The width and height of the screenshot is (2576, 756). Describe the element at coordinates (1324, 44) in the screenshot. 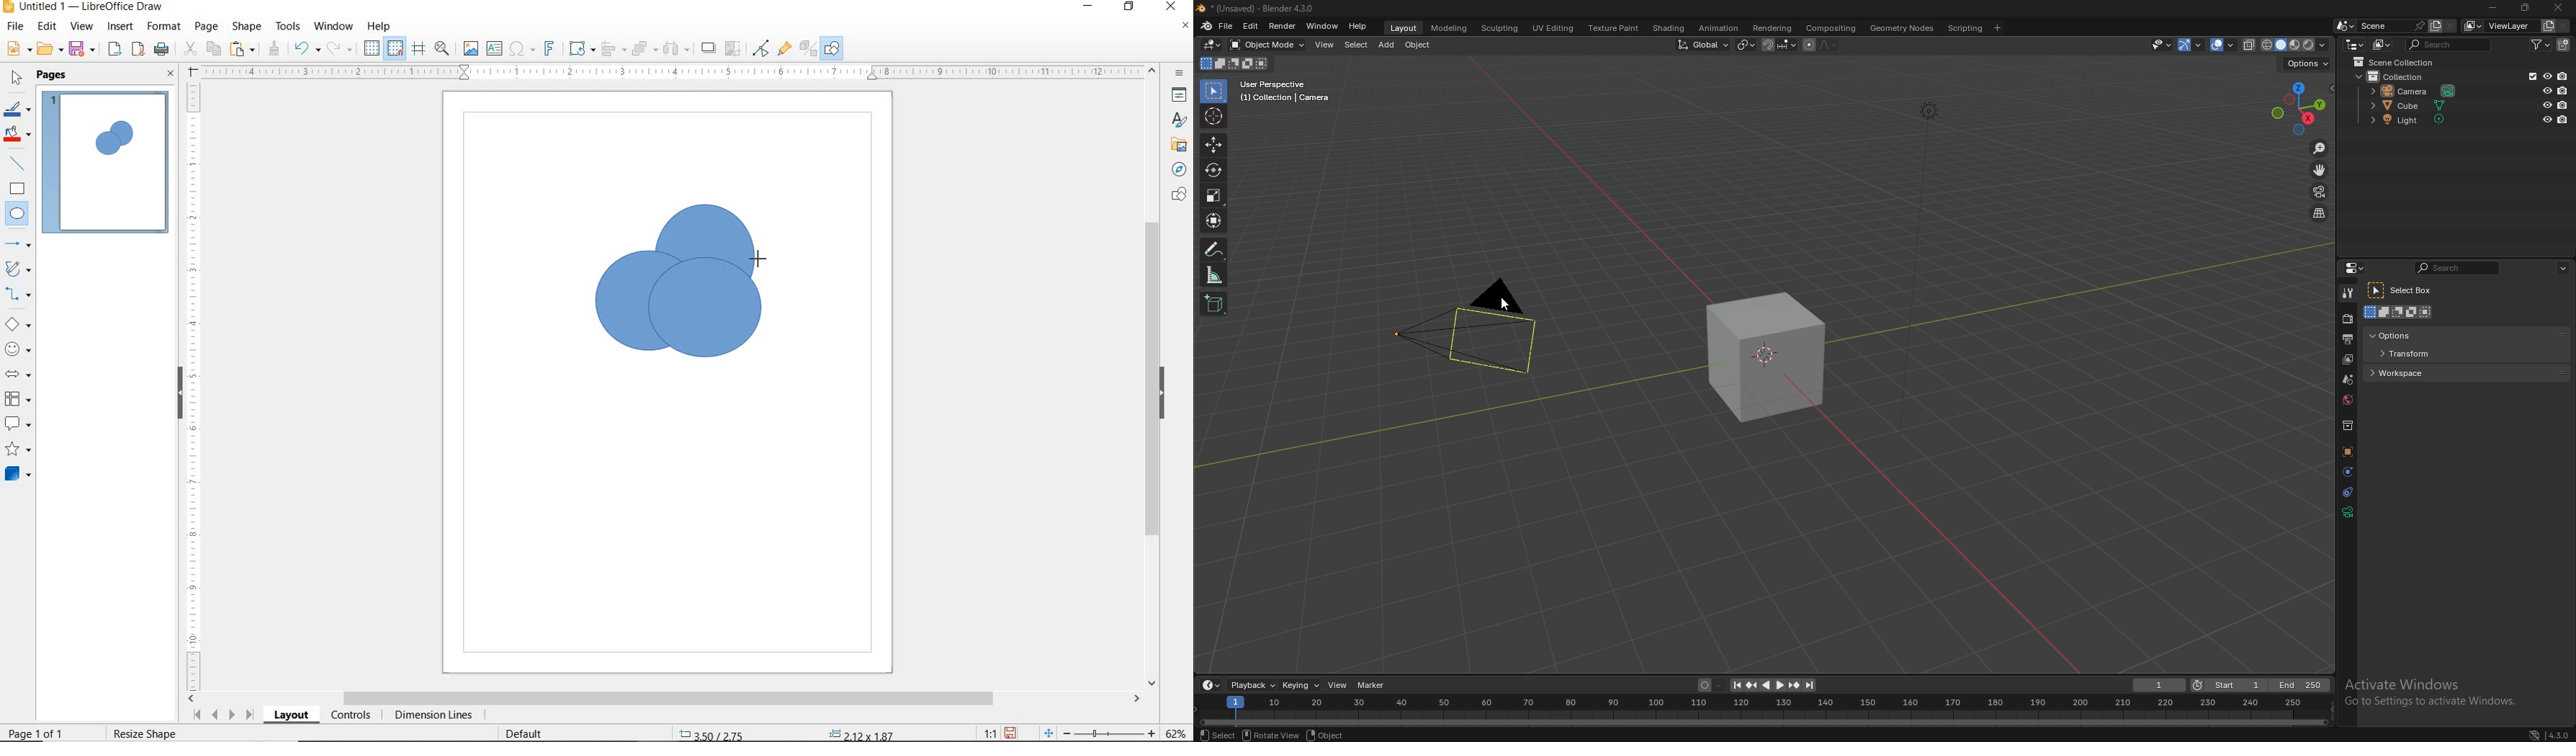

I see `view` at that location.